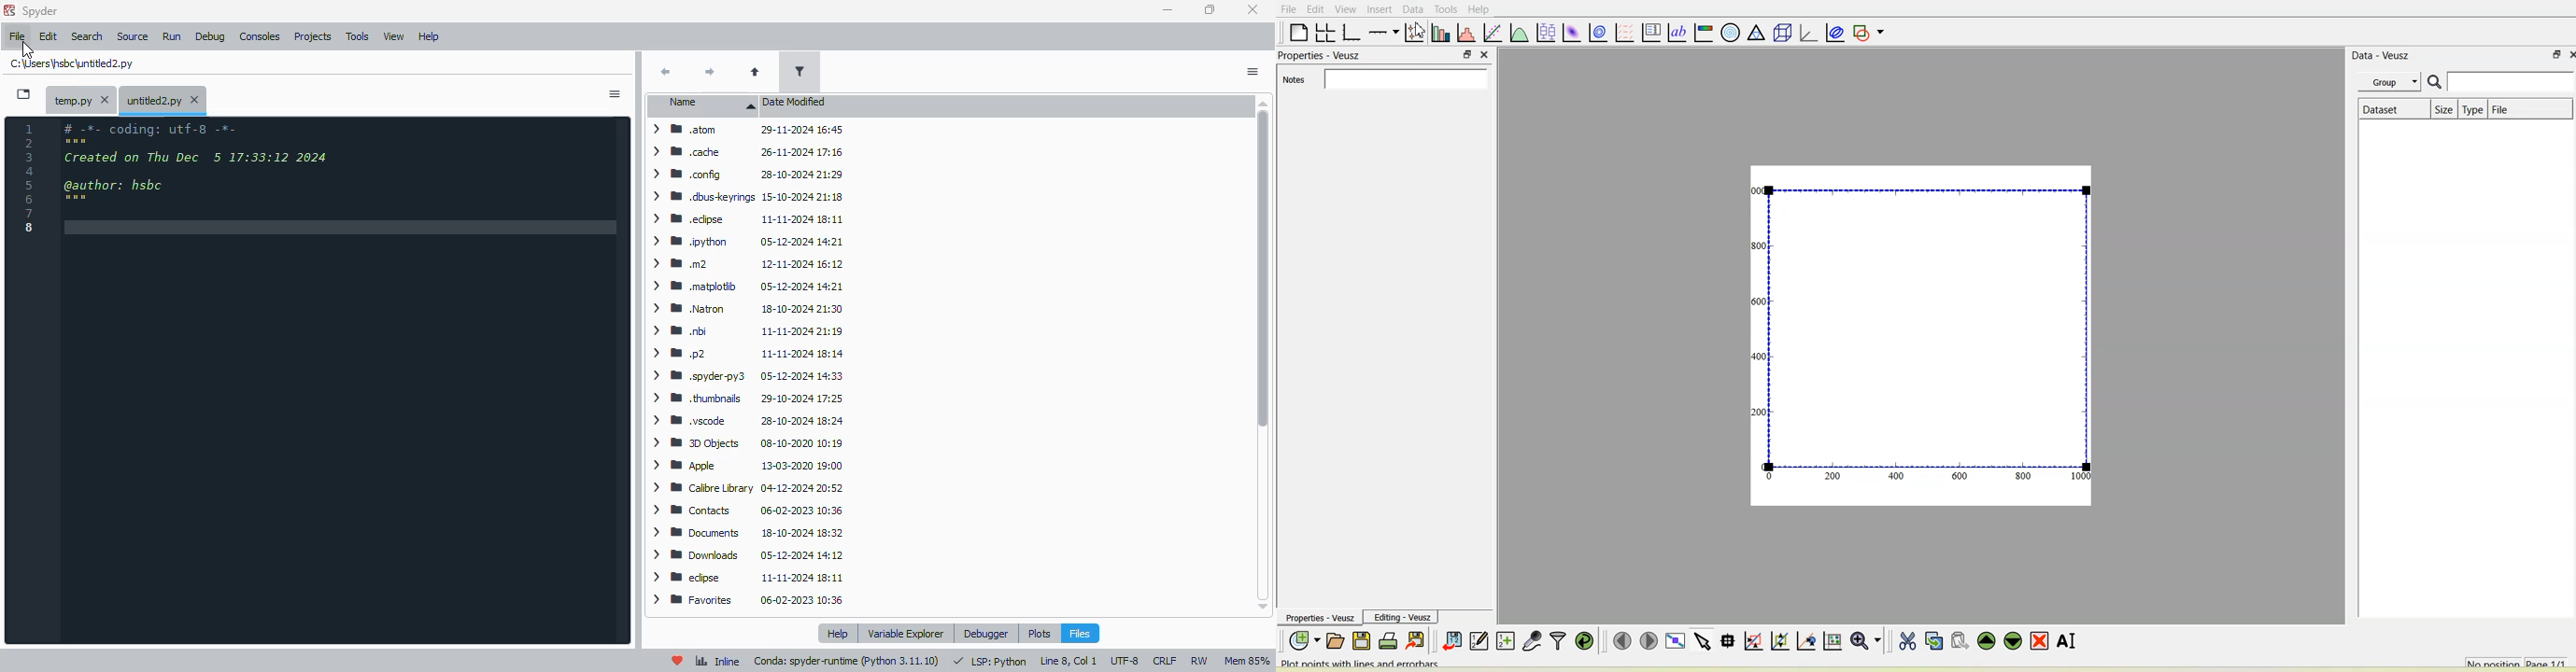 This screenshot has width=2576, height=672. I want to click on > WM Calibre Library 04-12-2024 20:52., so click(747, 489).